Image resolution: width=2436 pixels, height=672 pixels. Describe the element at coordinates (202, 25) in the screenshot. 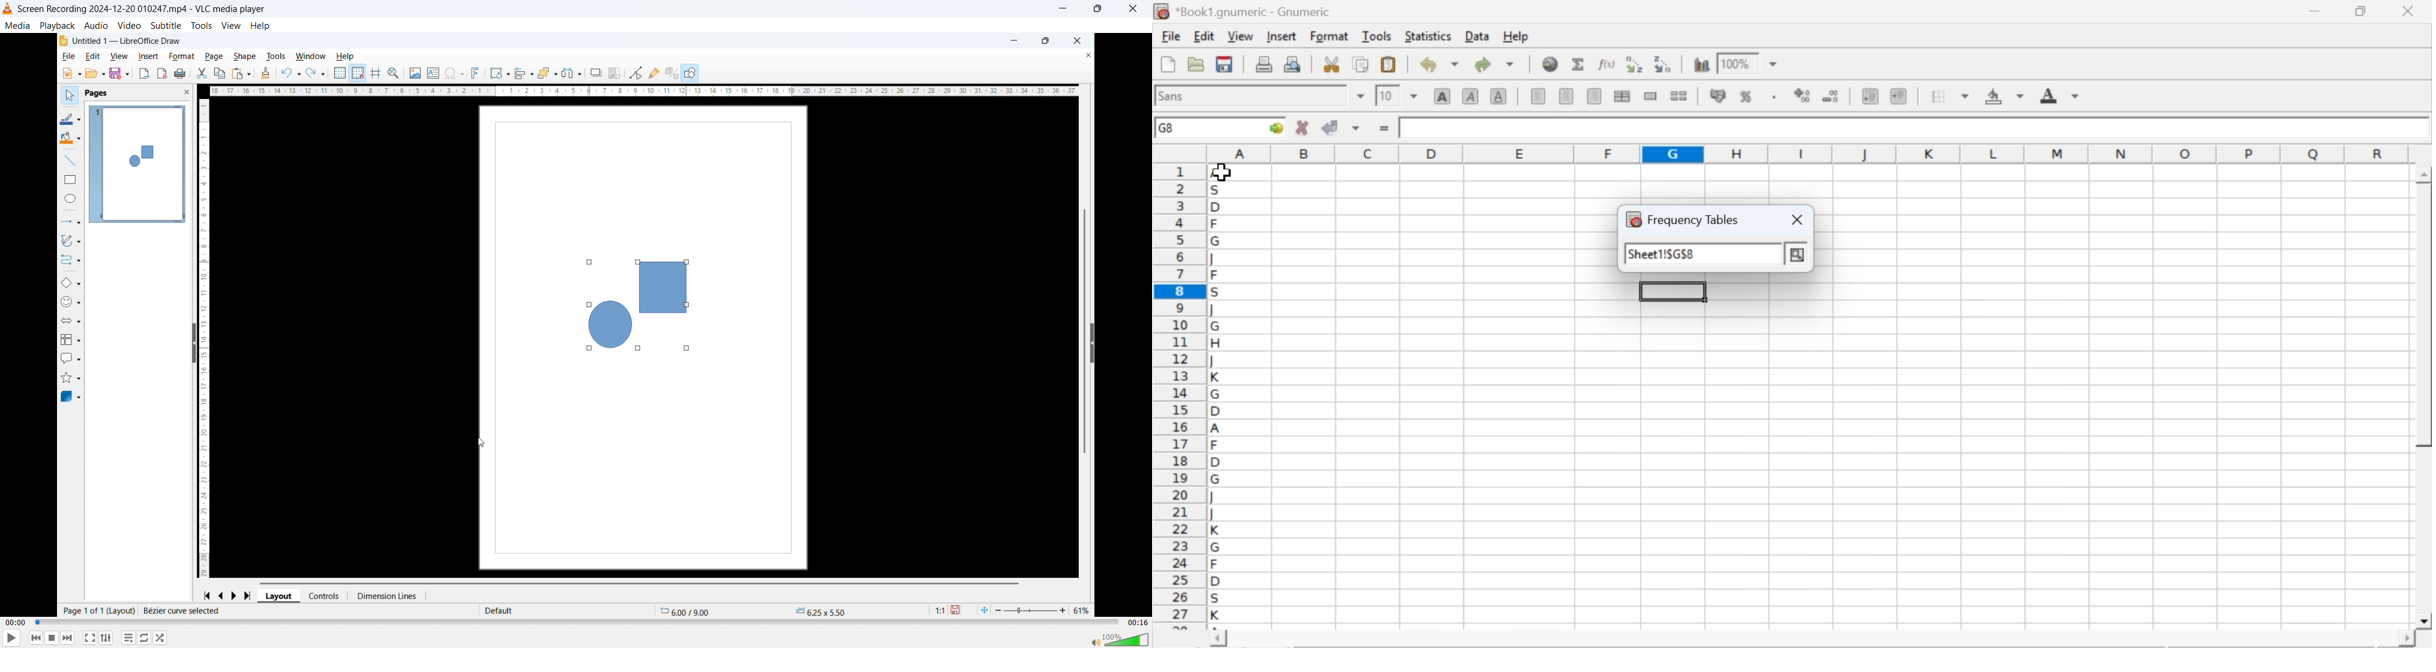

I see `Tools ` at that location.